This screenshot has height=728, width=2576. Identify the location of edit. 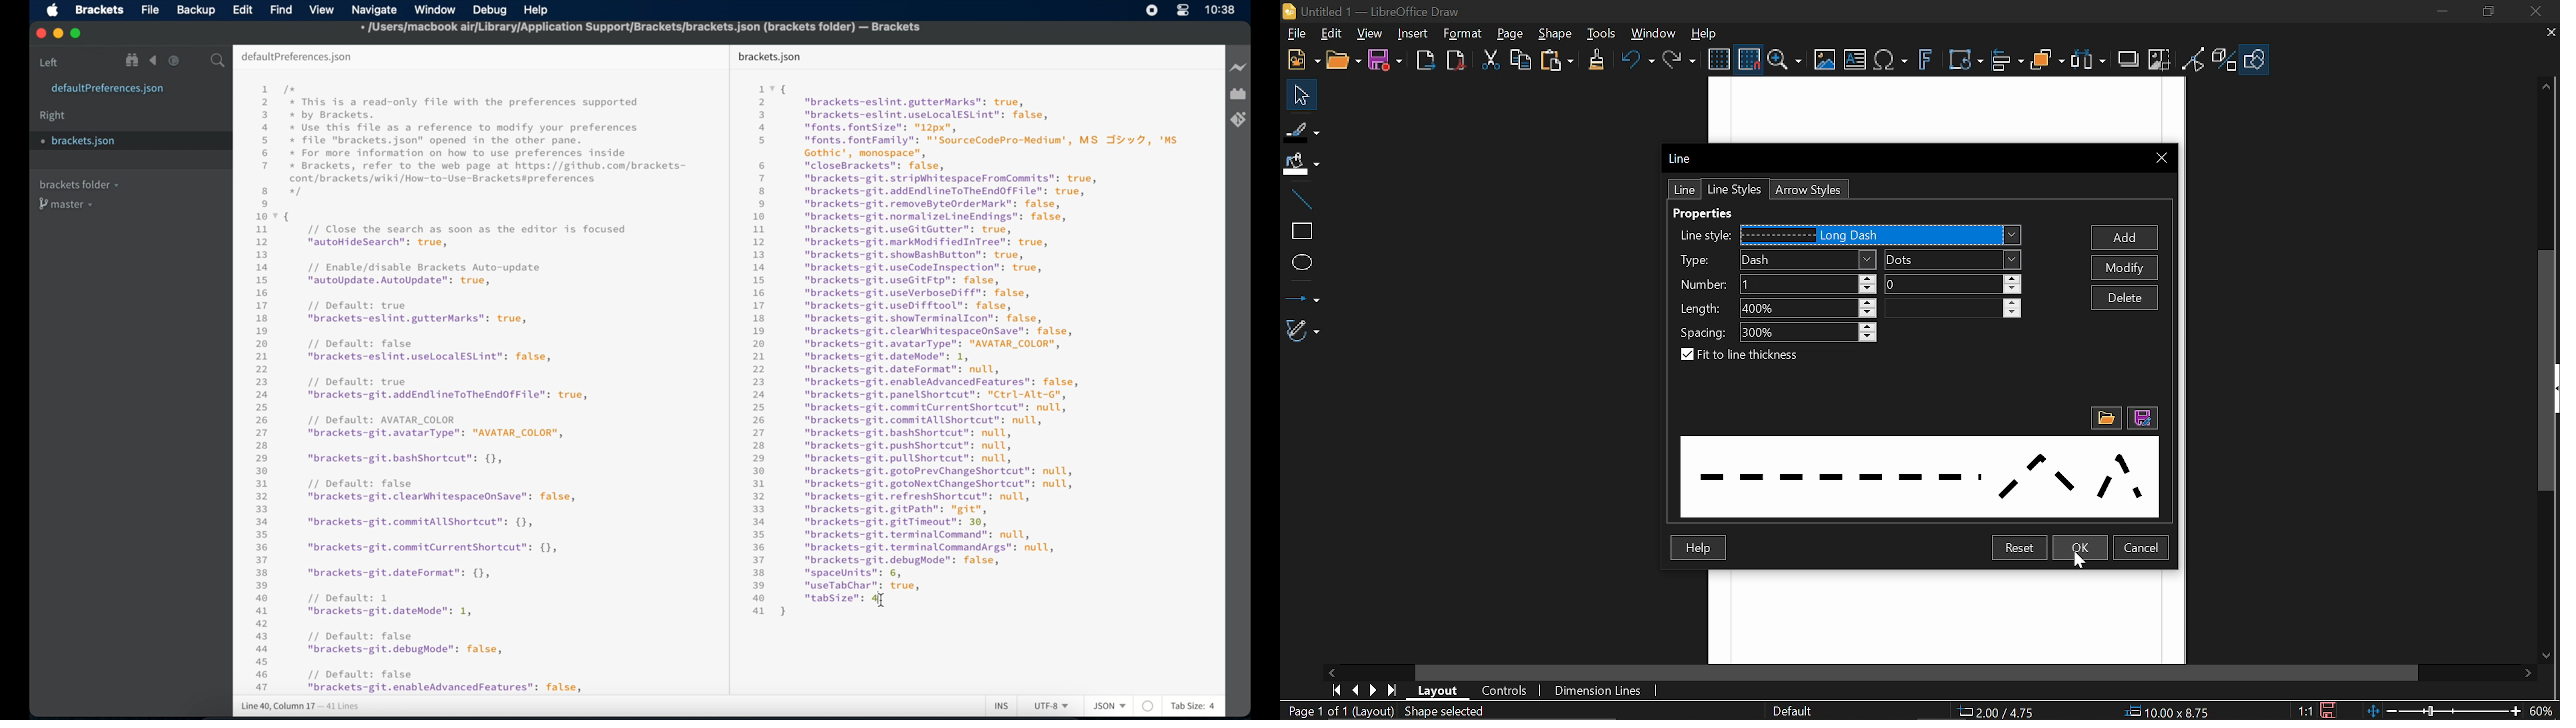
(242, 9).